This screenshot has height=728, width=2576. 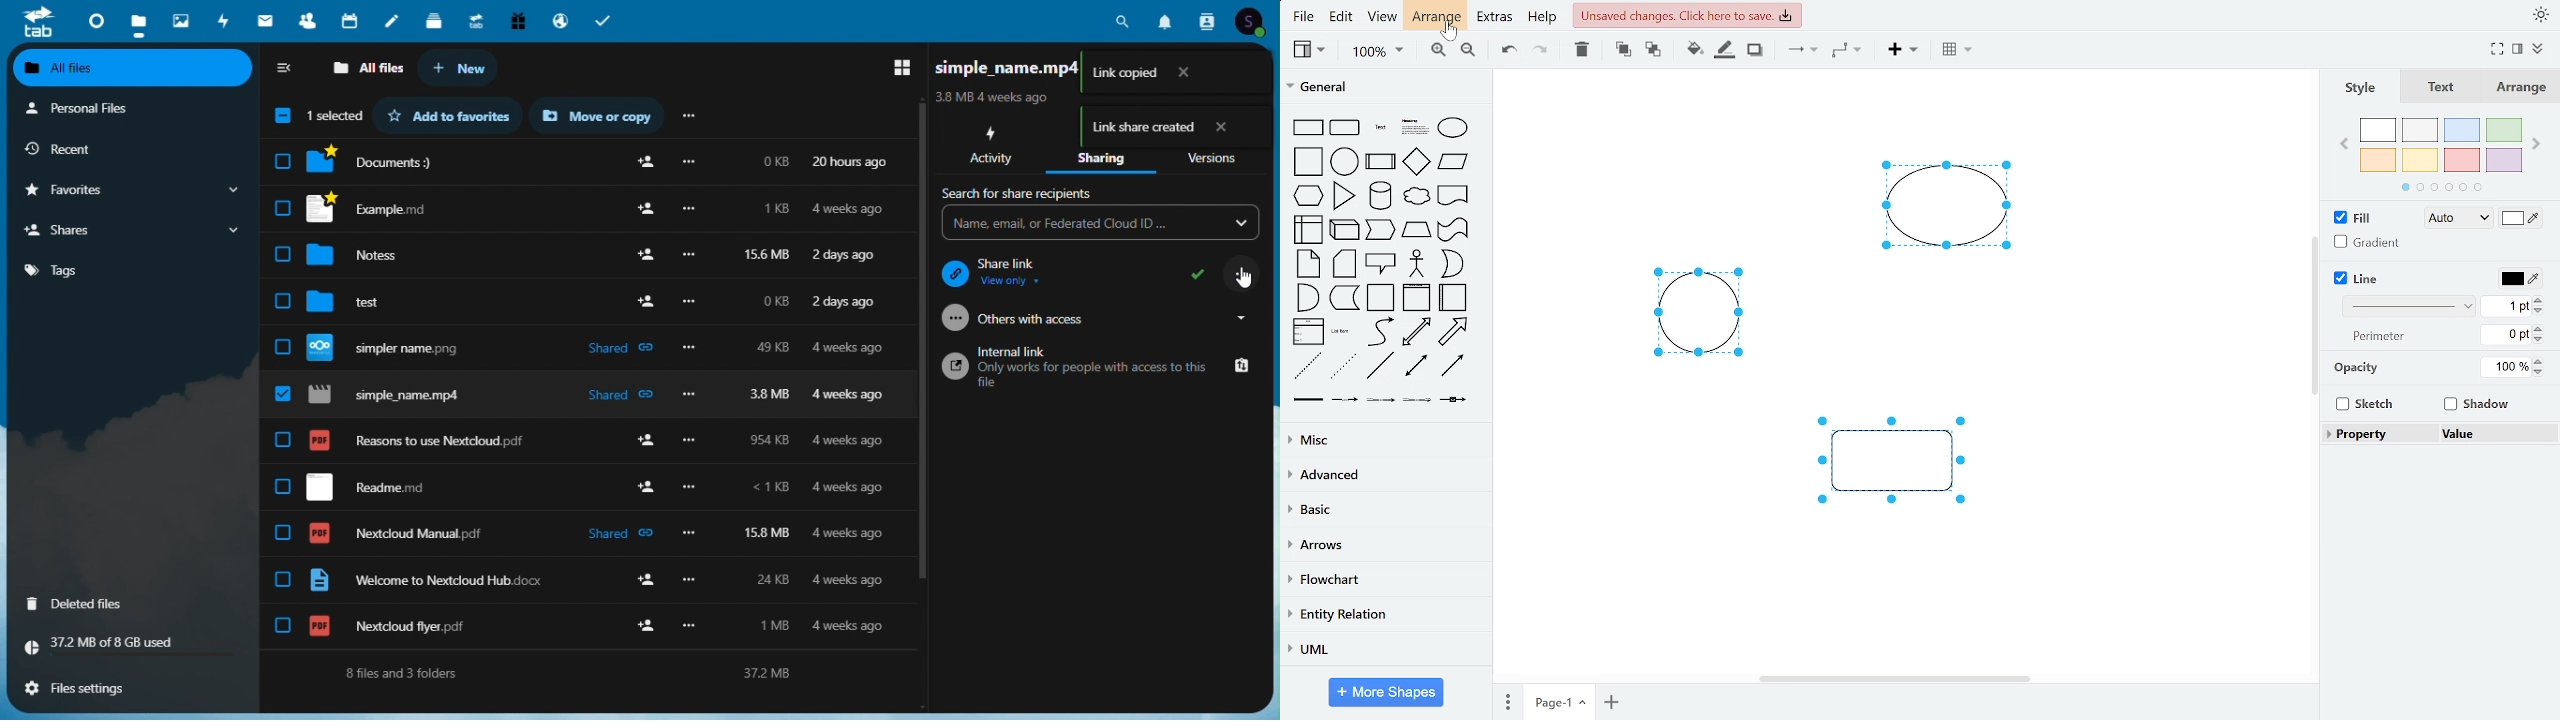 What do you see at coordinates (2494, 433) in the screenshot?
I see `value` at bounding box center [2494, 433].